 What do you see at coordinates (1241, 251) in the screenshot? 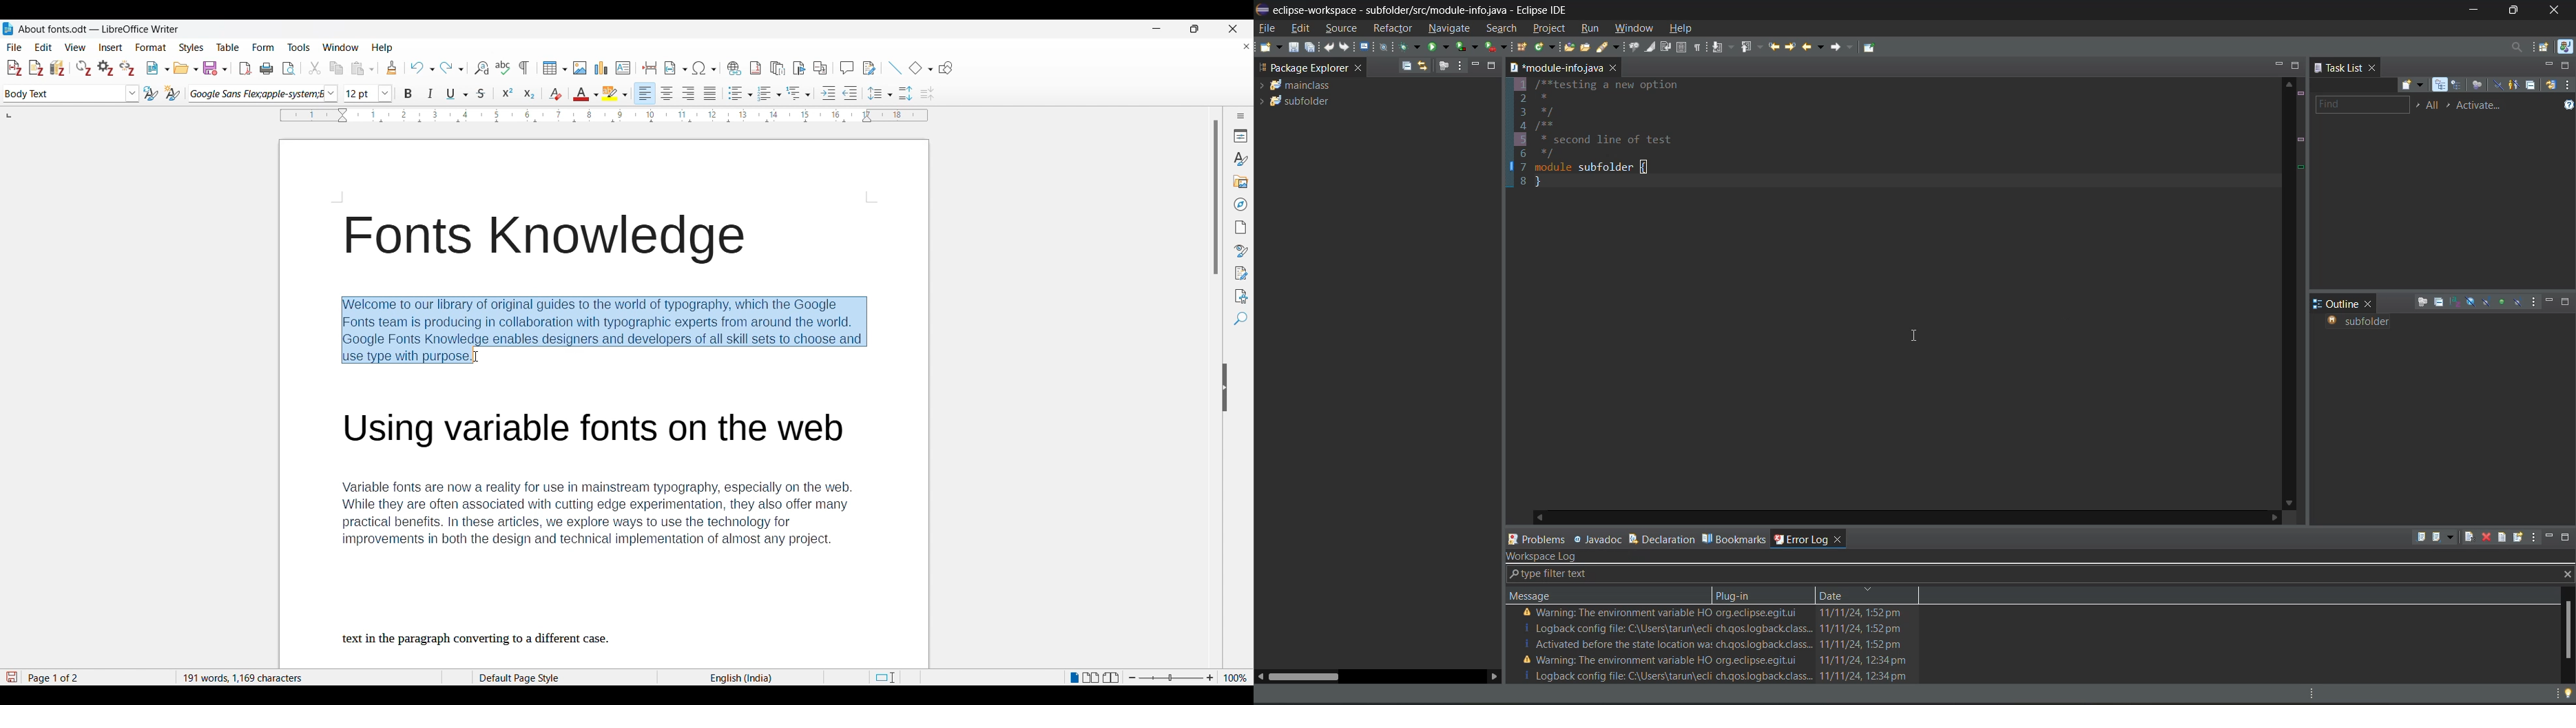
I see `Style inspector` at bounding box center [1241, 251].